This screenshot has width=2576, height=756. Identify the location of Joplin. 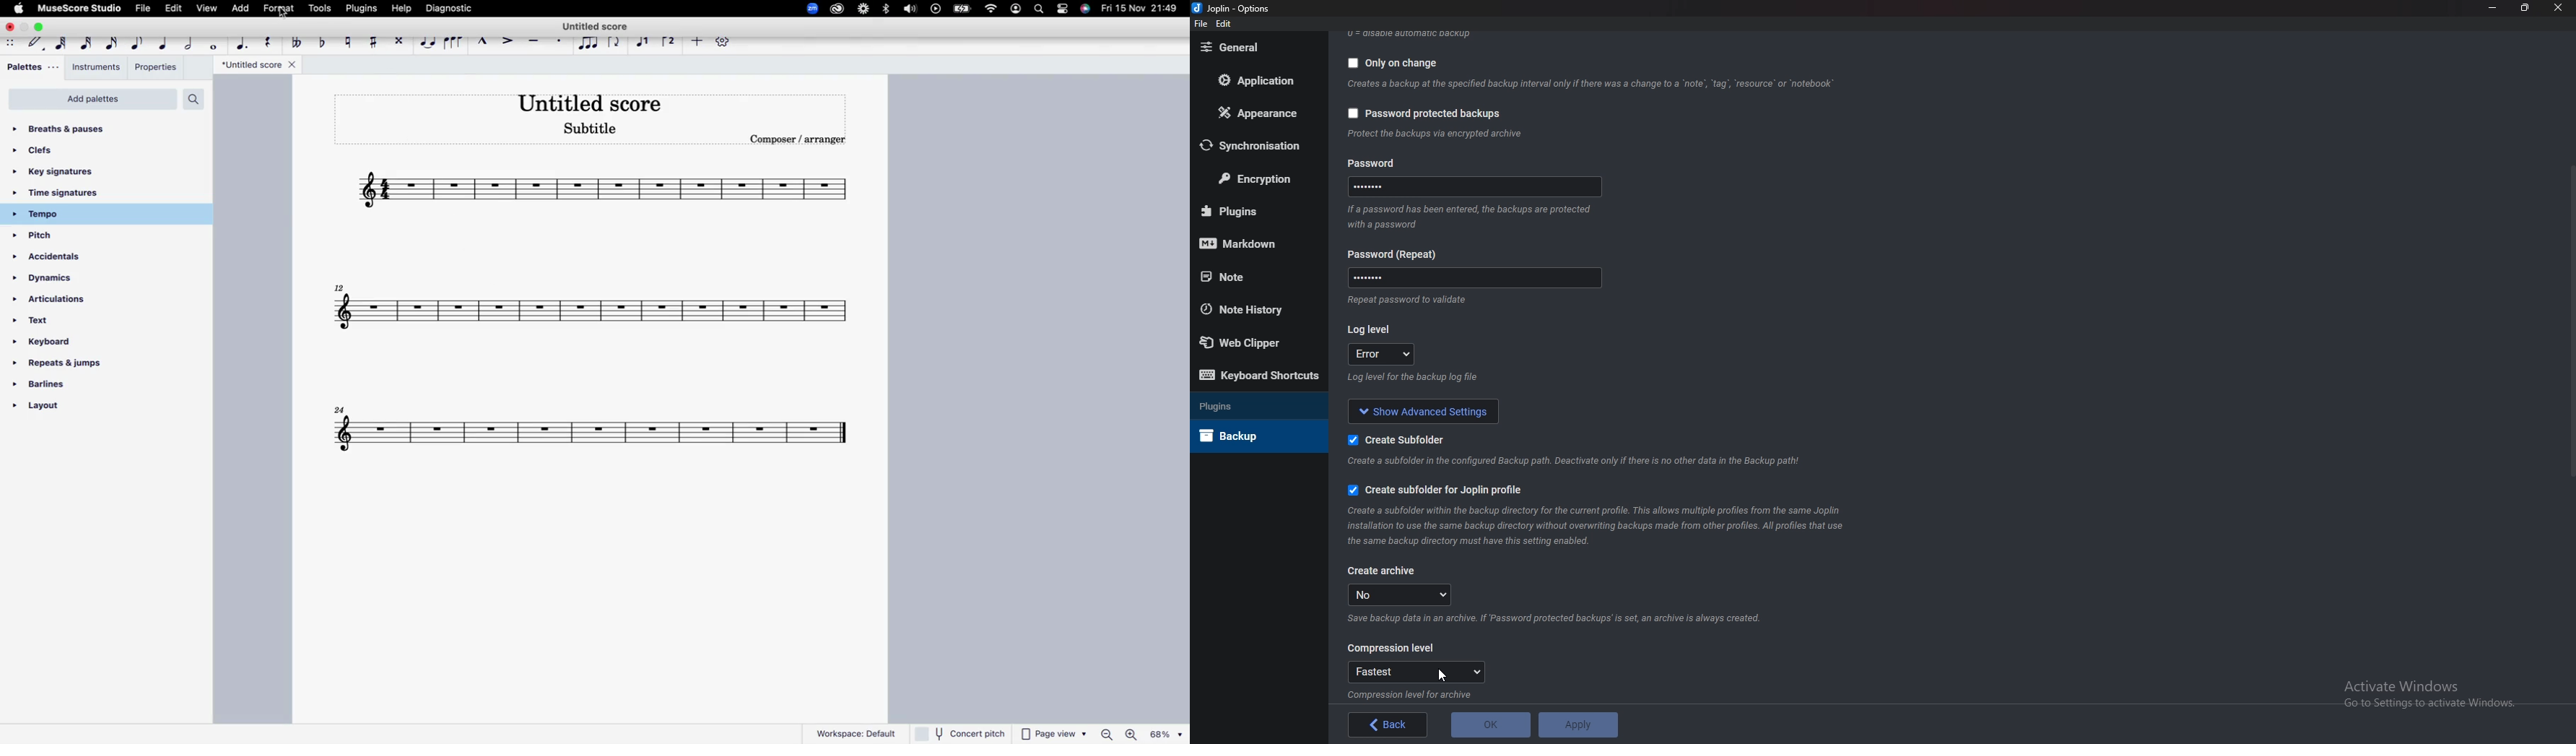
(1232, 8).